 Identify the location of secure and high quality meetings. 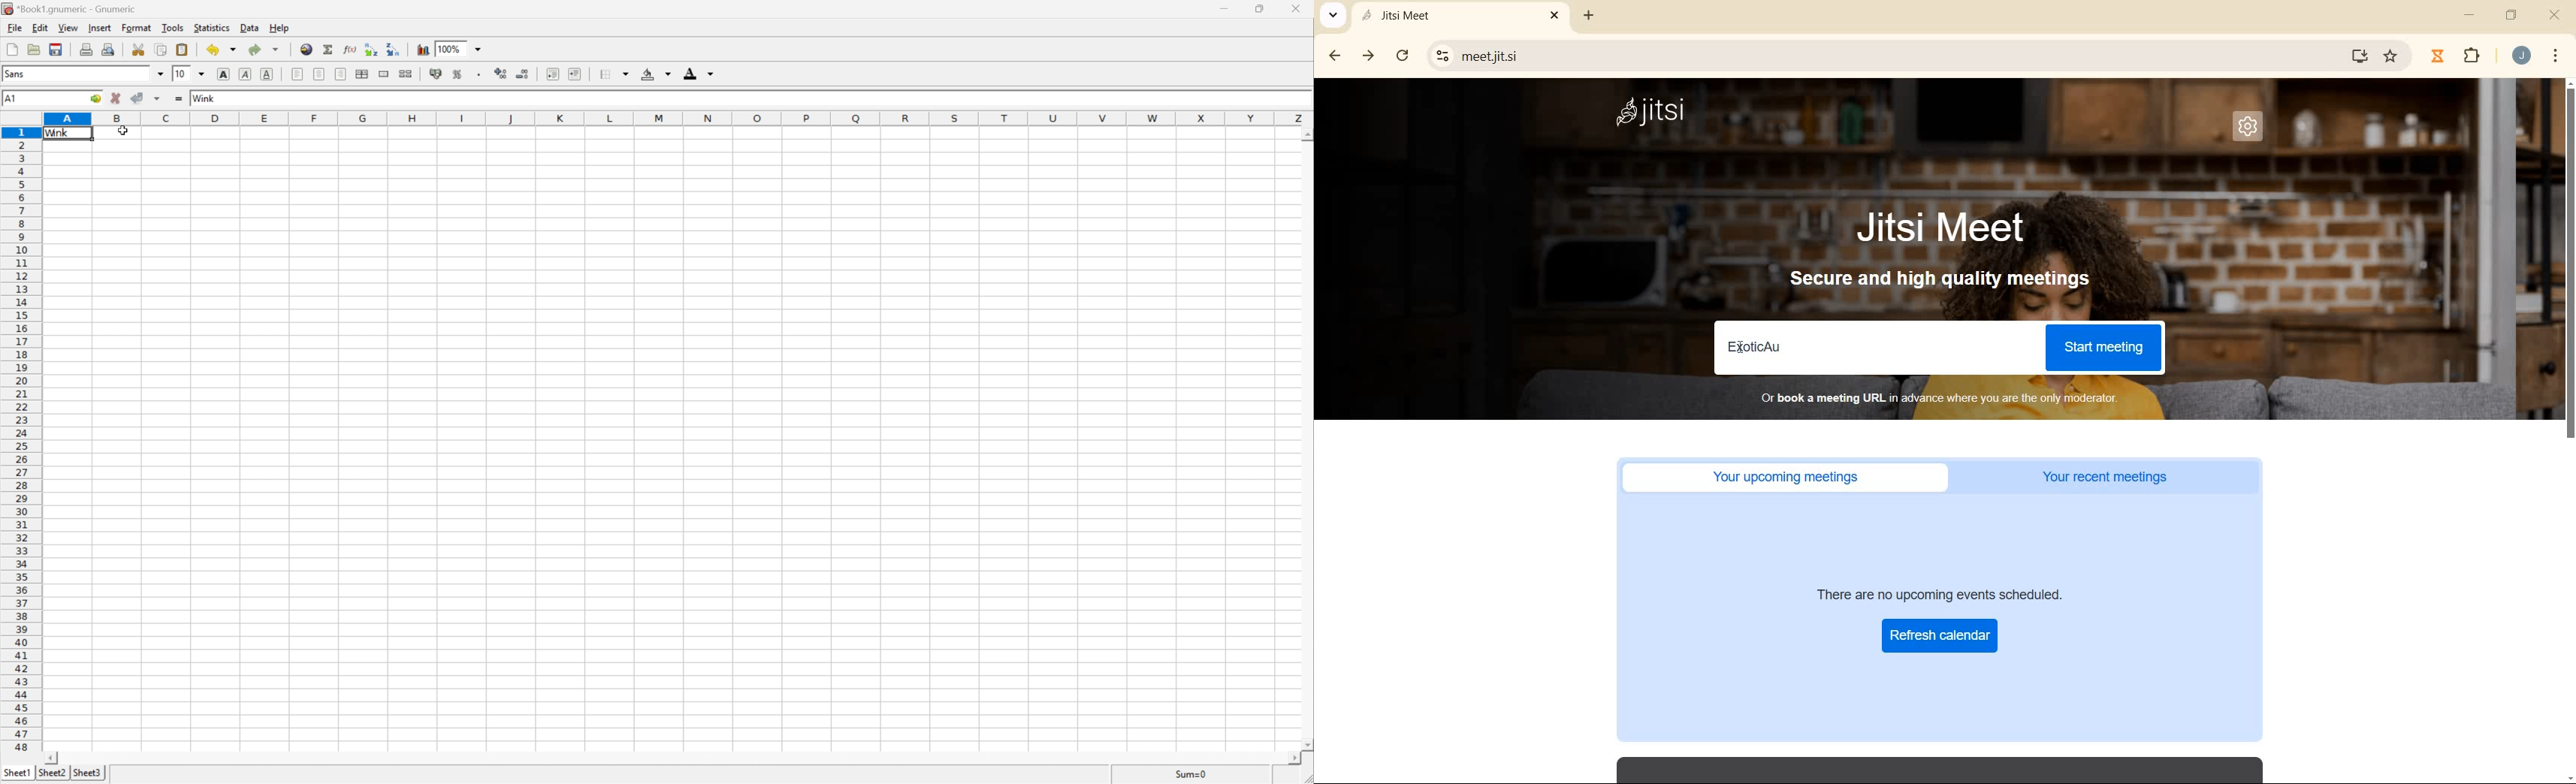
(1951, 281).